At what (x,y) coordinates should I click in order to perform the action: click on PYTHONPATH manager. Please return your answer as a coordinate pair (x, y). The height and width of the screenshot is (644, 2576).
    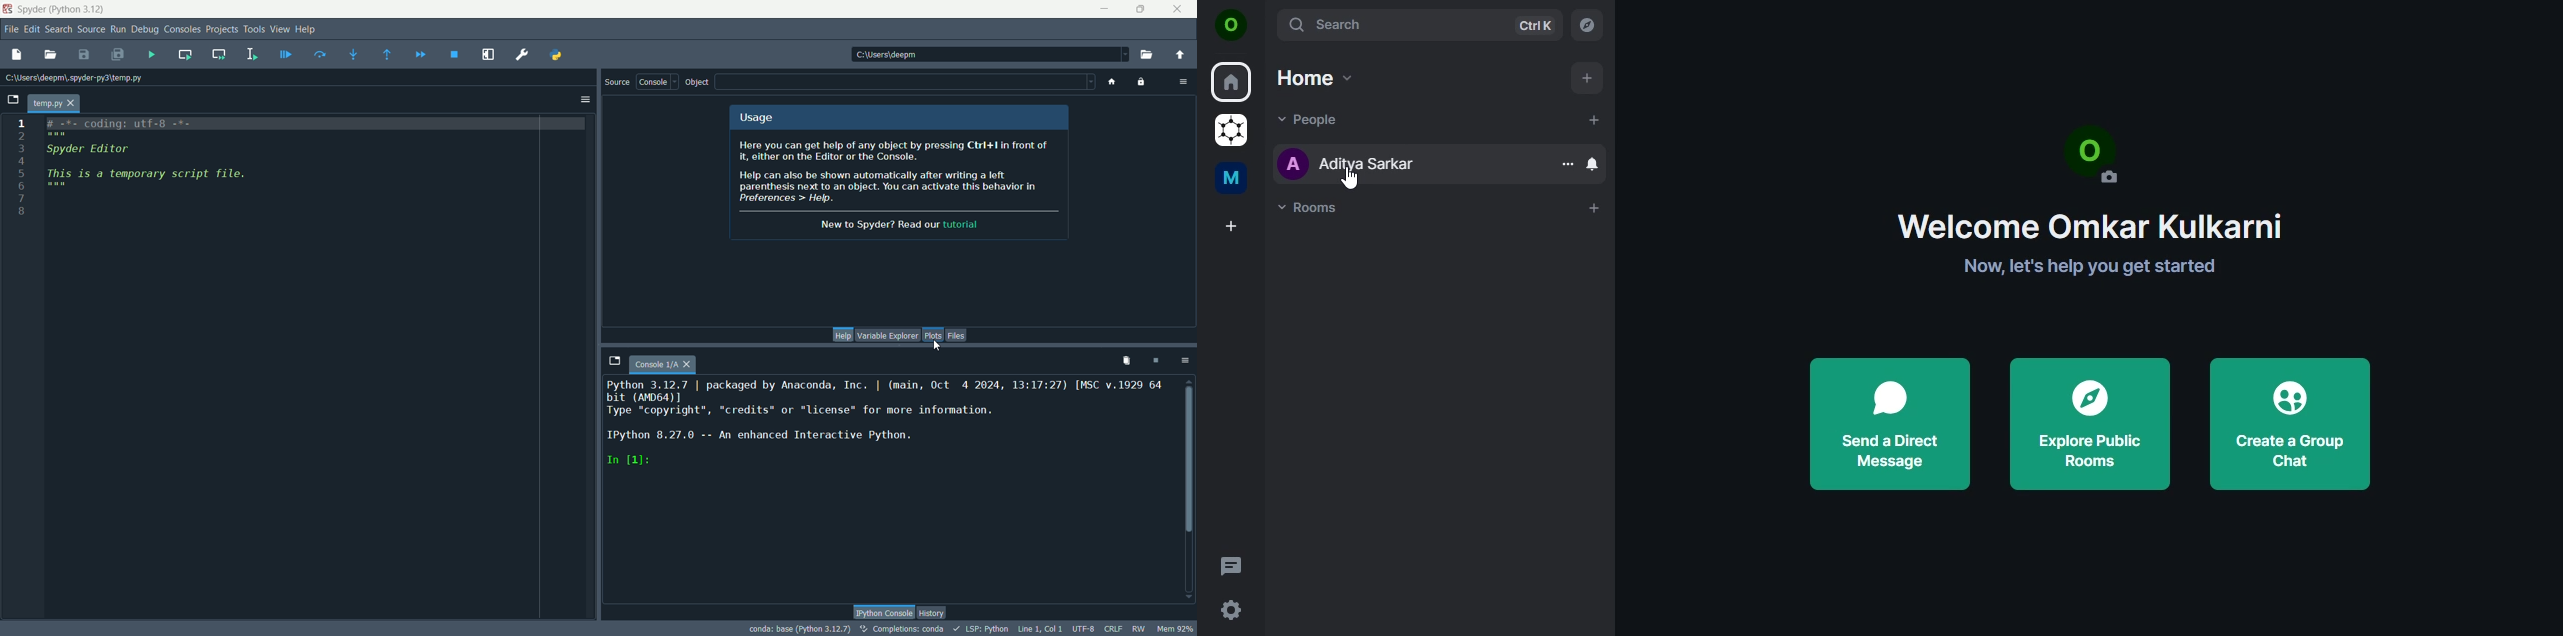
    Looking at the image, I should click on (558, 56).